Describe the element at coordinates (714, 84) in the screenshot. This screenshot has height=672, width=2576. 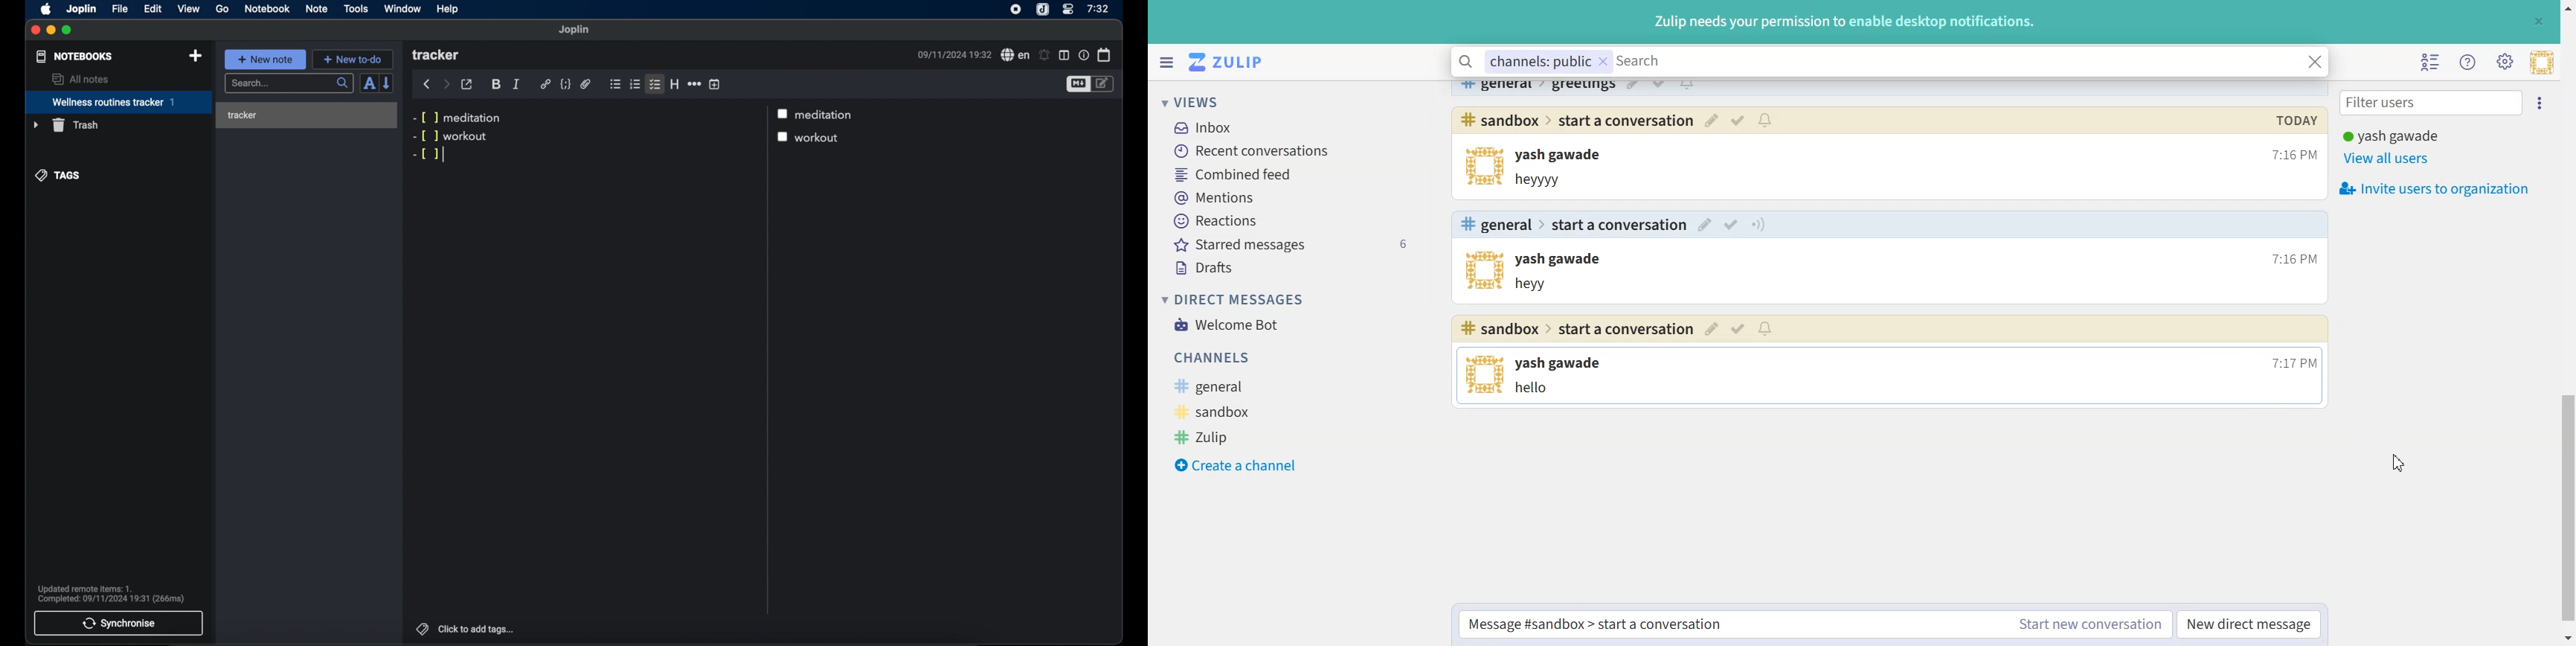
I see `insert time` at that location.